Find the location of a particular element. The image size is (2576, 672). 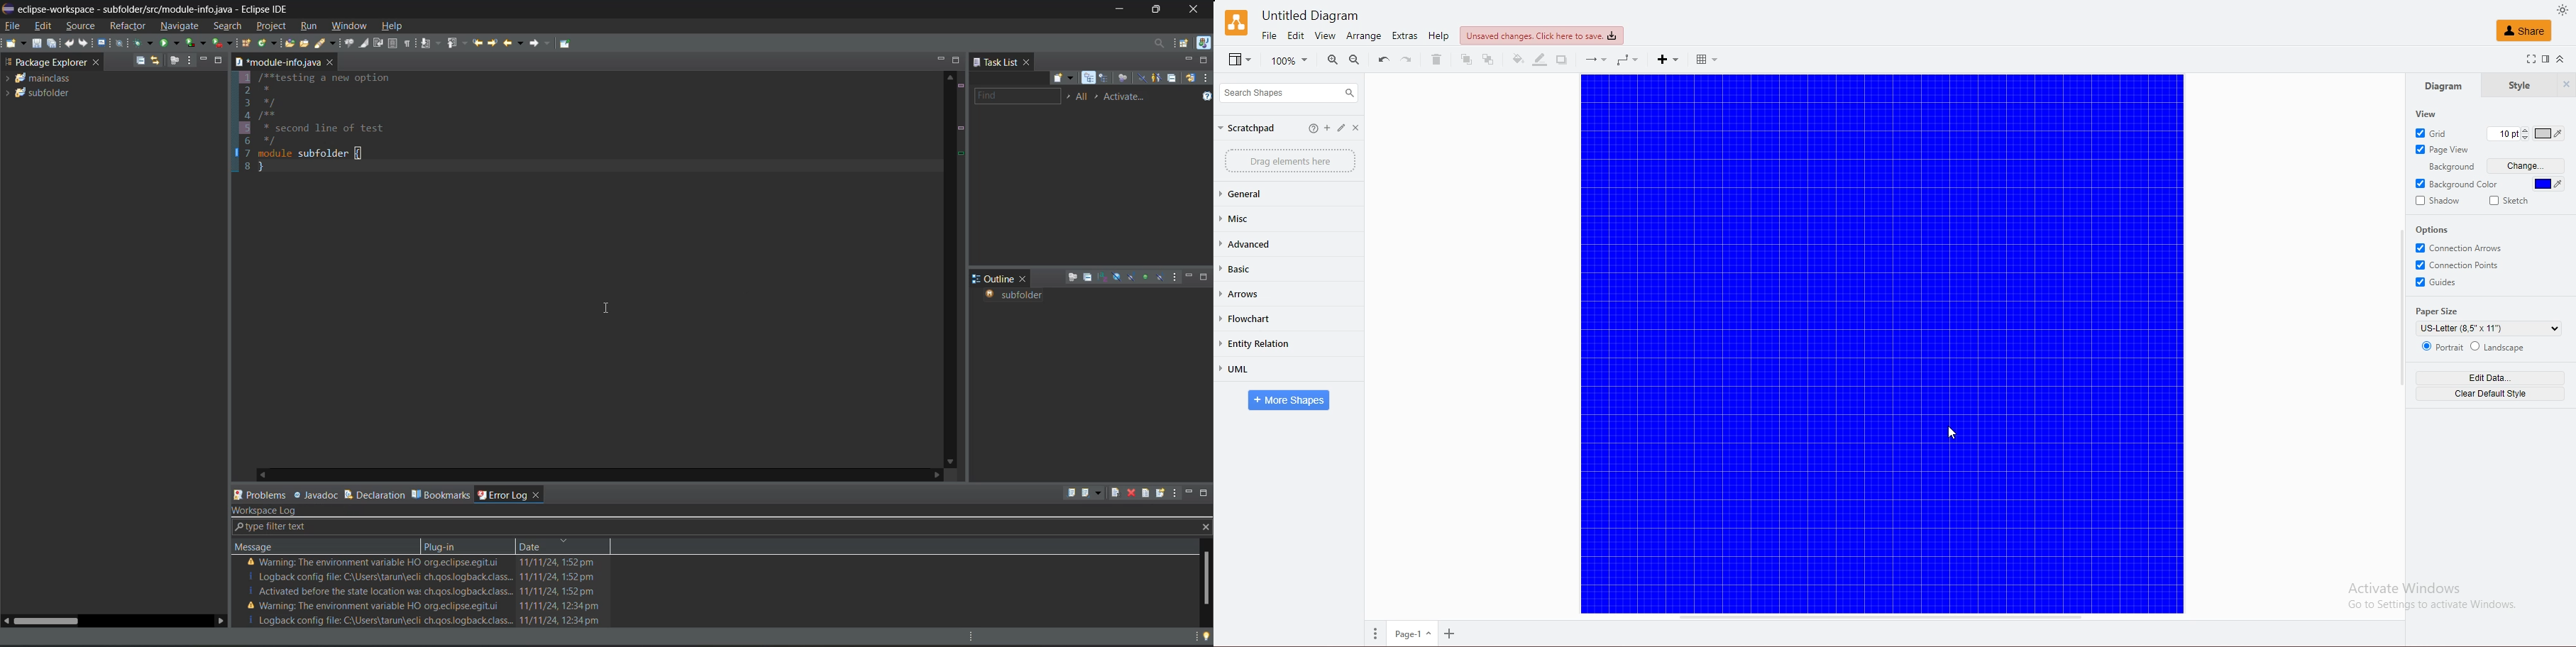

view menu is located at coordinates (1177, 278).